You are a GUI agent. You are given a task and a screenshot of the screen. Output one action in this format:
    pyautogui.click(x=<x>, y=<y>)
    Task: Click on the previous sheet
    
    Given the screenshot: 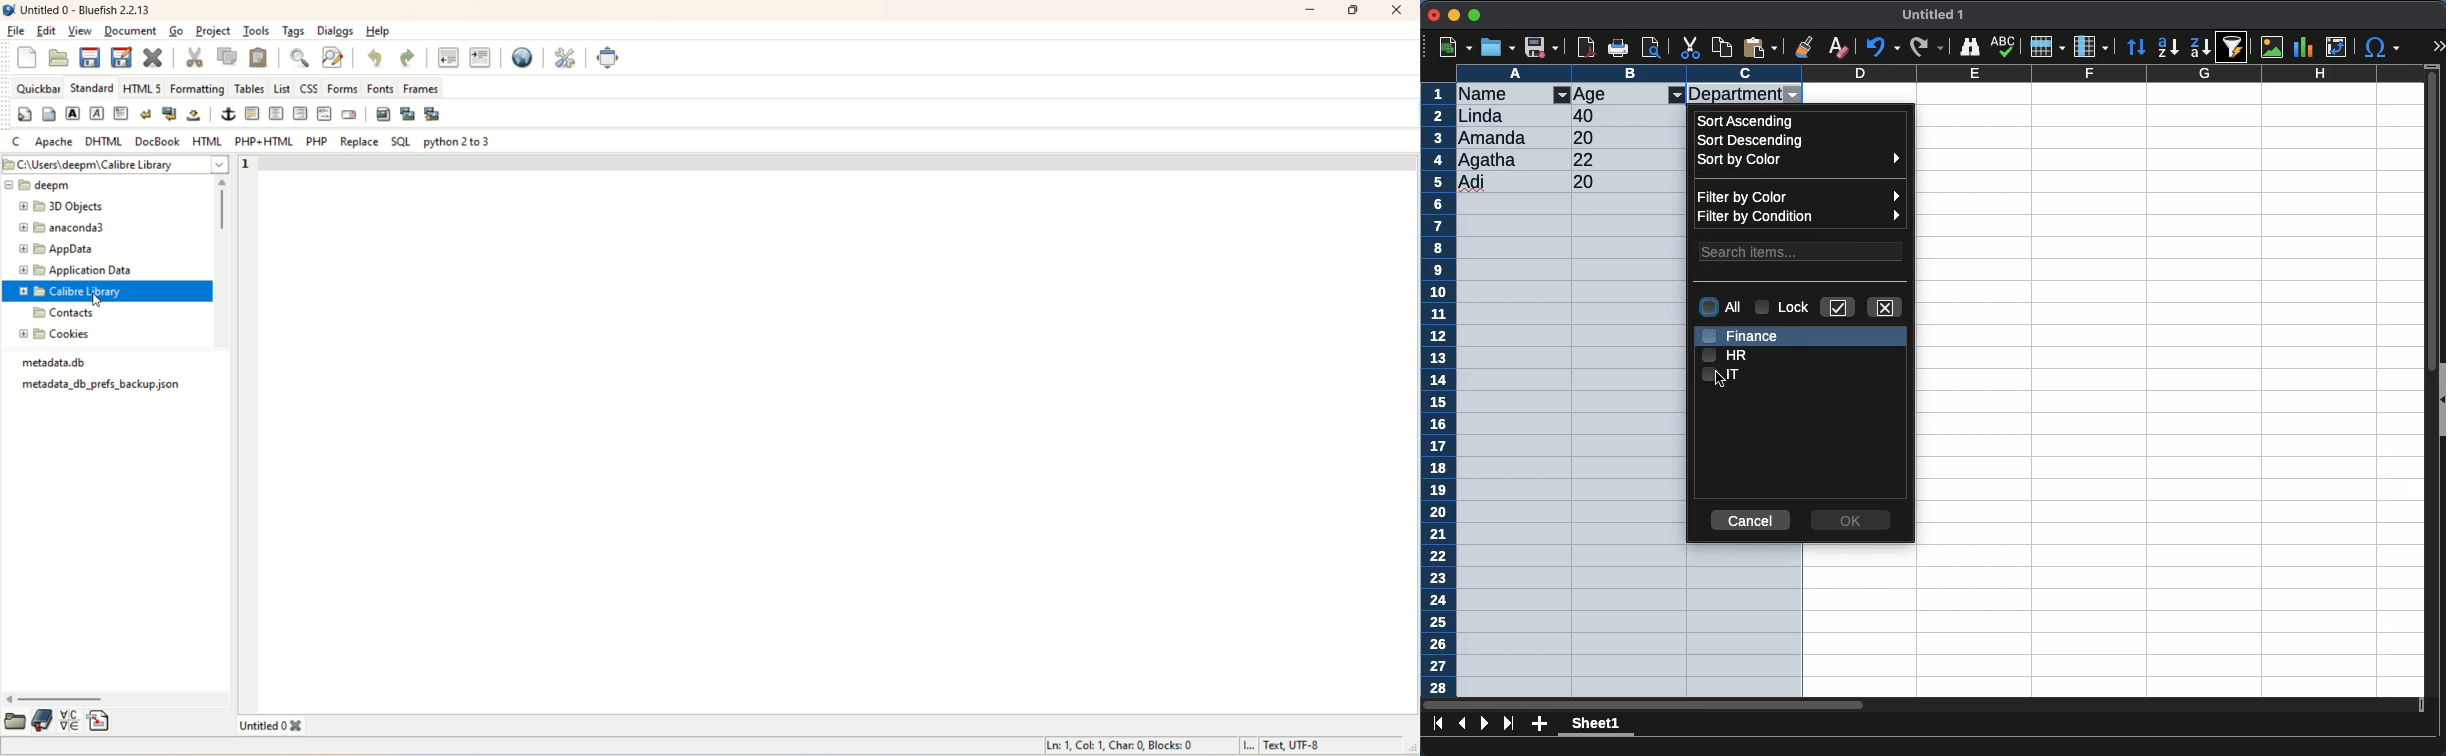 What is the action you would take?
    pyautogui.click(x=1464, y=722)
    